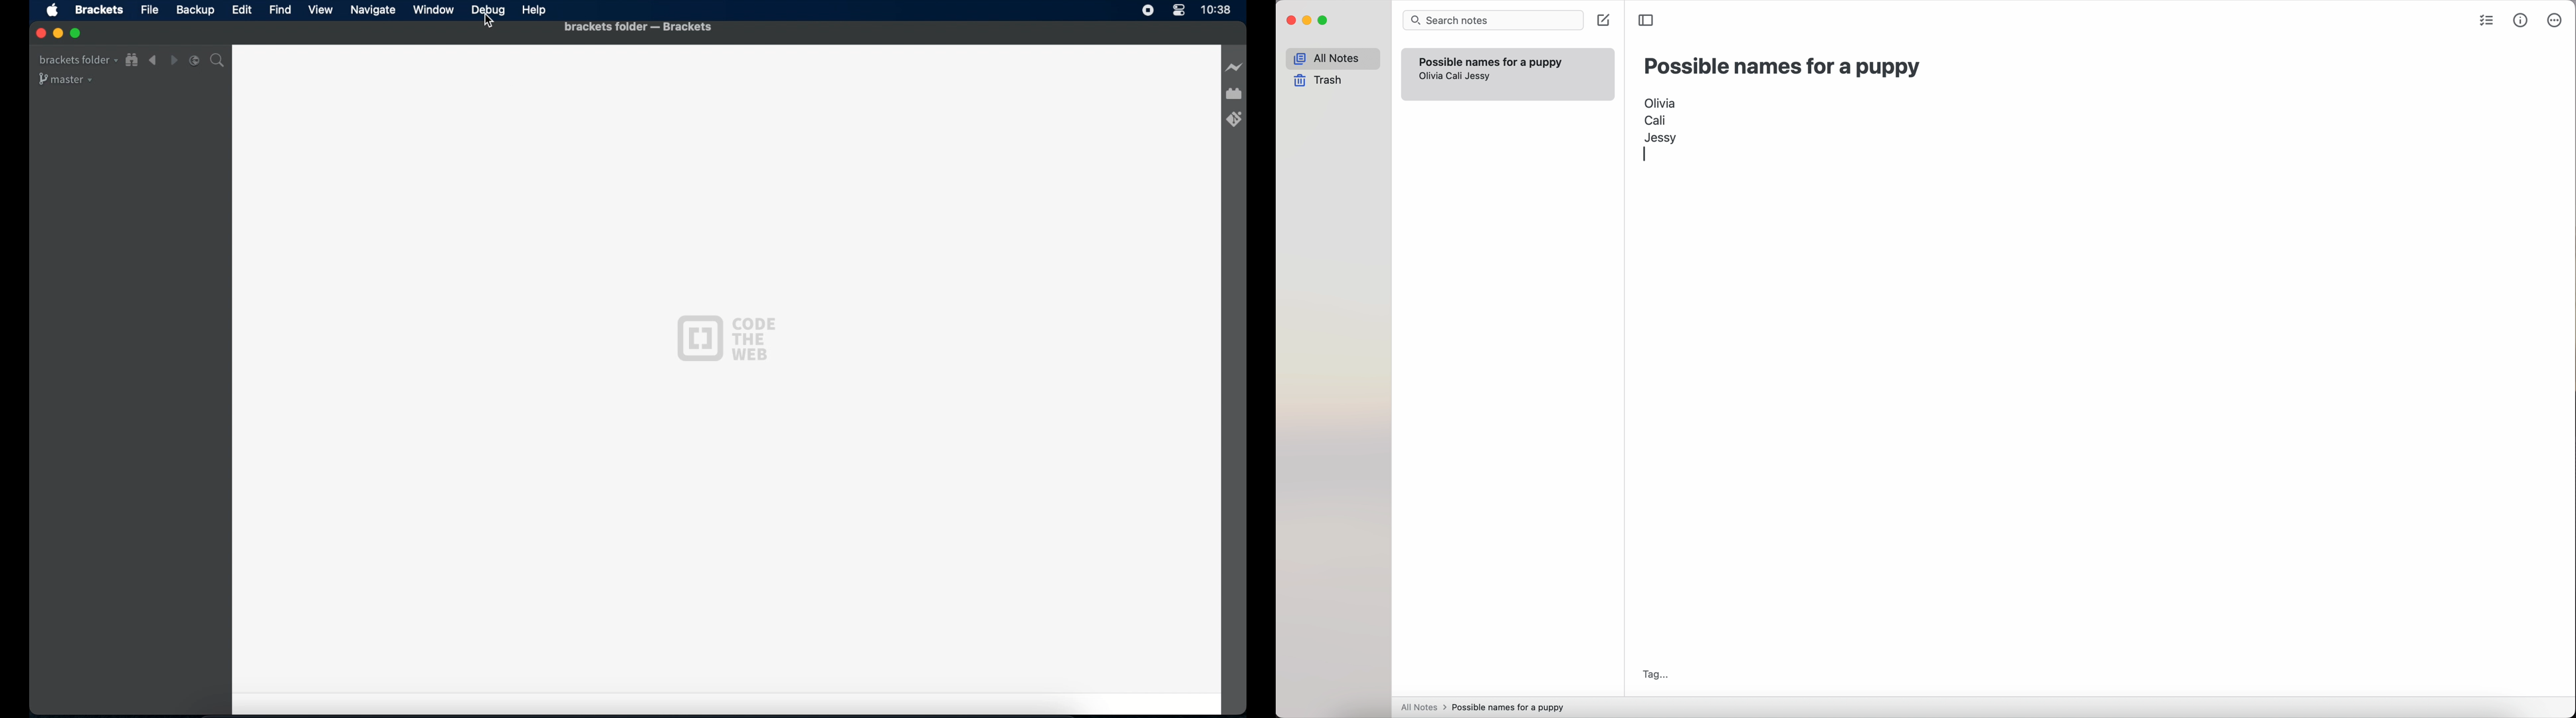 The height and width of the screenshot is (728, 2576). Describe the element at coordinates (434, 10) in the screenshot. I see `window` at that location.